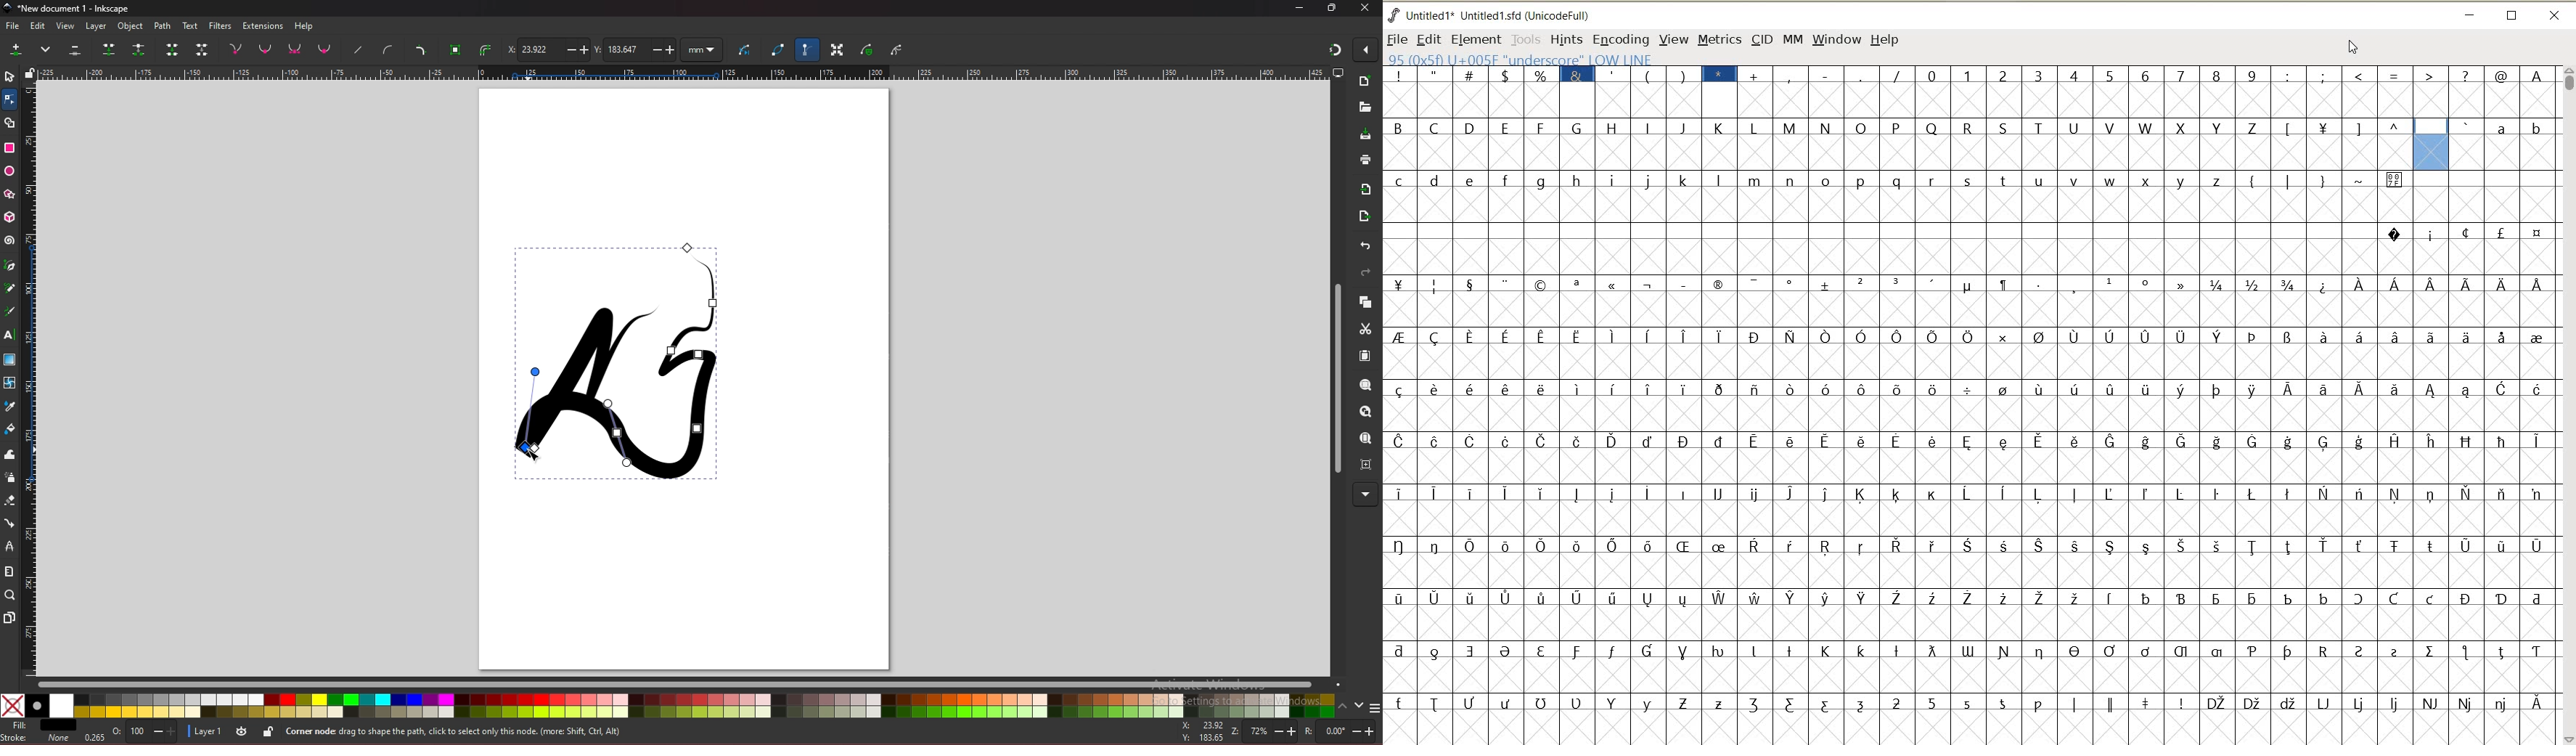 The height and width of the screenshot is (756, 2576). I want to click on path, so click(163, 27).